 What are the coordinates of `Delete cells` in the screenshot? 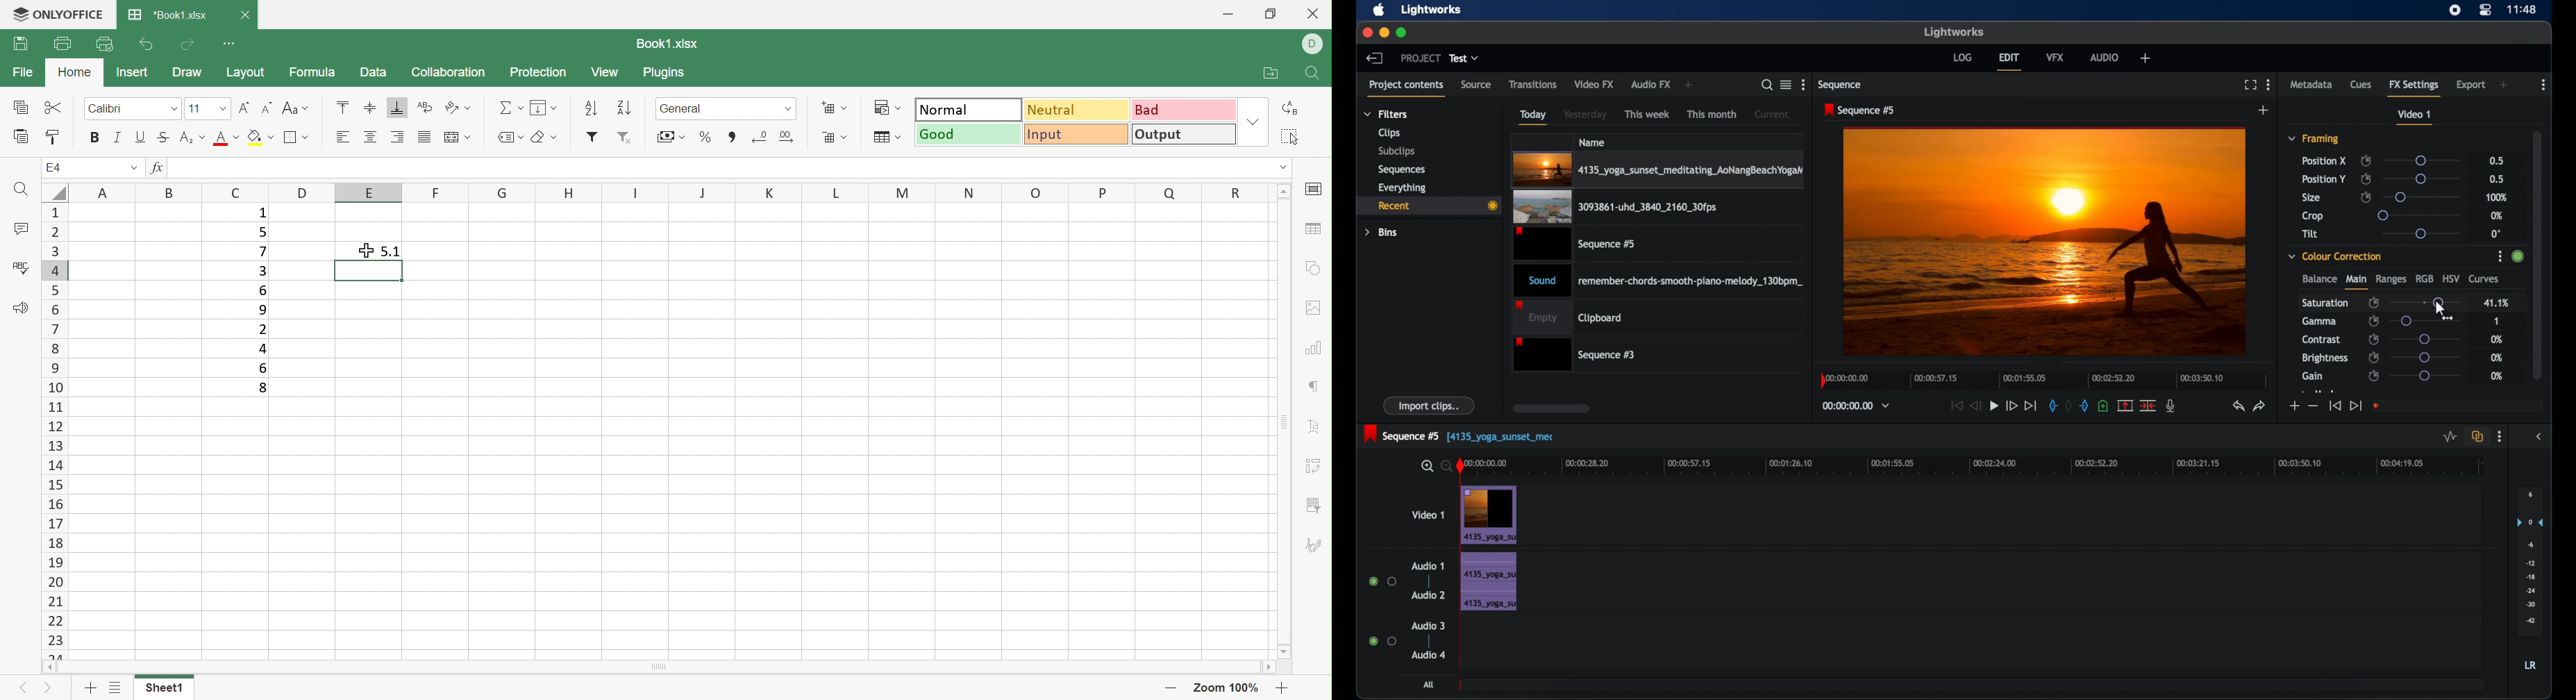 It's located at (837, 137).